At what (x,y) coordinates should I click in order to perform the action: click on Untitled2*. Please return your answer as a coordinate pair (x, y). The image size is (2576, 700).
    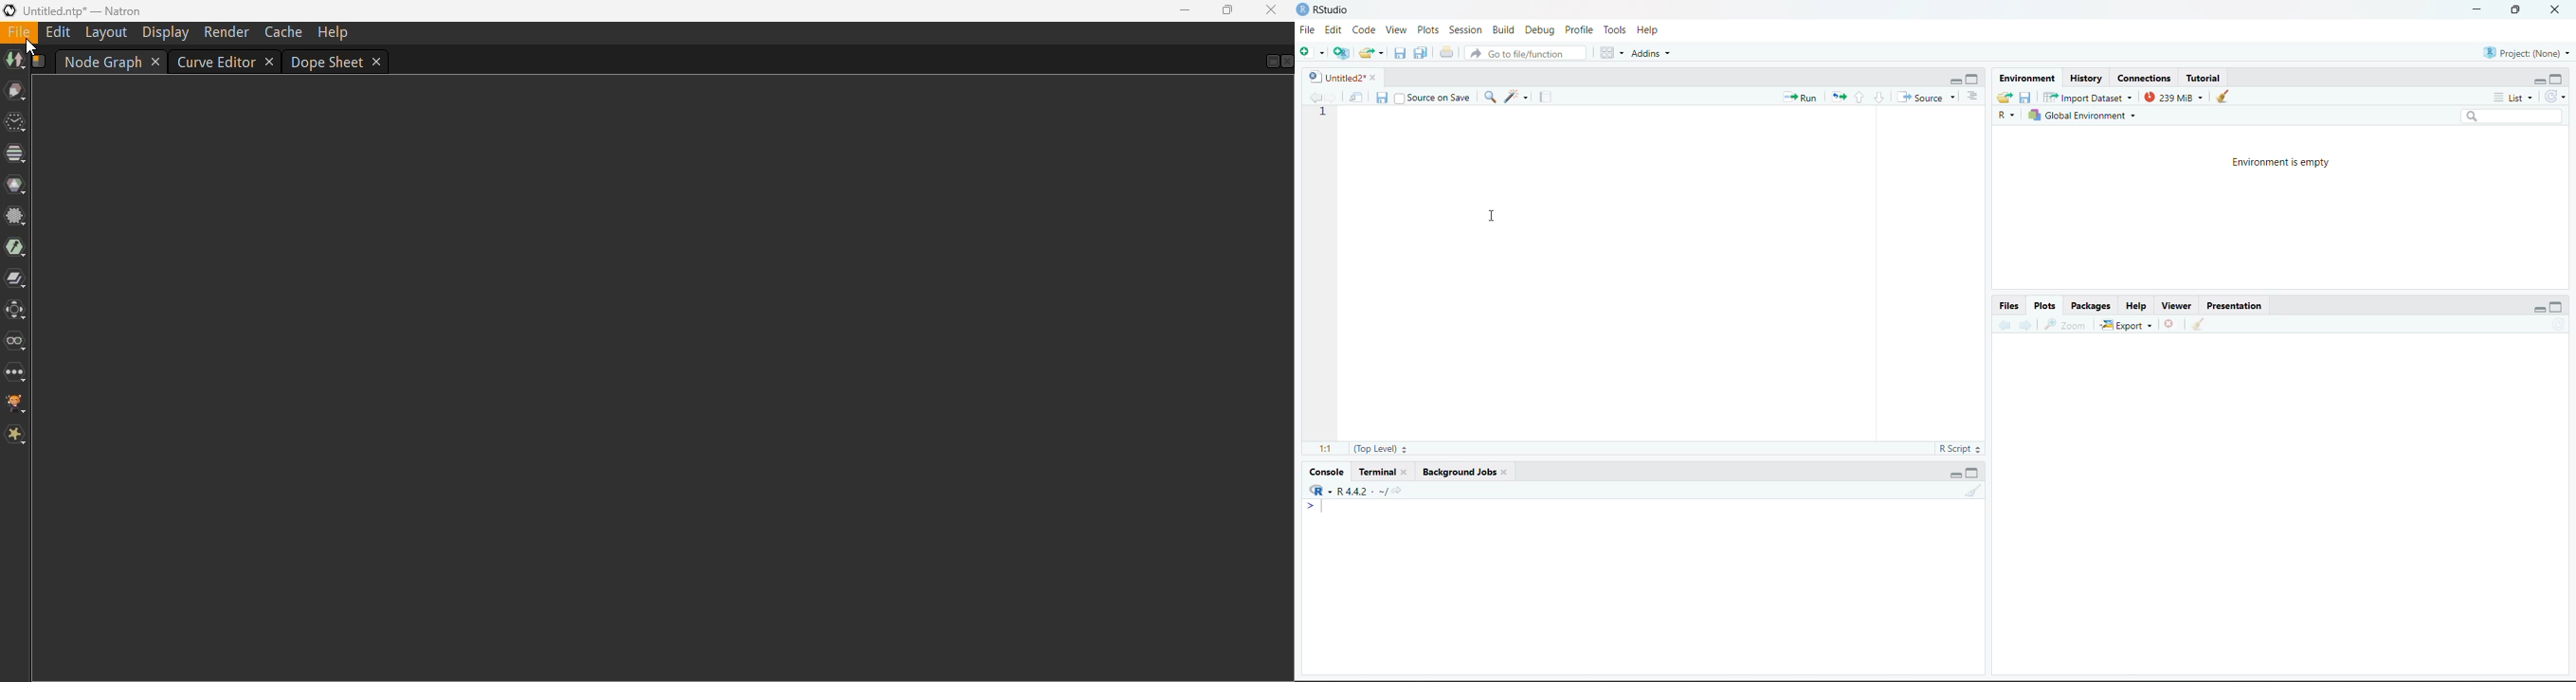
    Looking at the image, I should click on (1339, 75).